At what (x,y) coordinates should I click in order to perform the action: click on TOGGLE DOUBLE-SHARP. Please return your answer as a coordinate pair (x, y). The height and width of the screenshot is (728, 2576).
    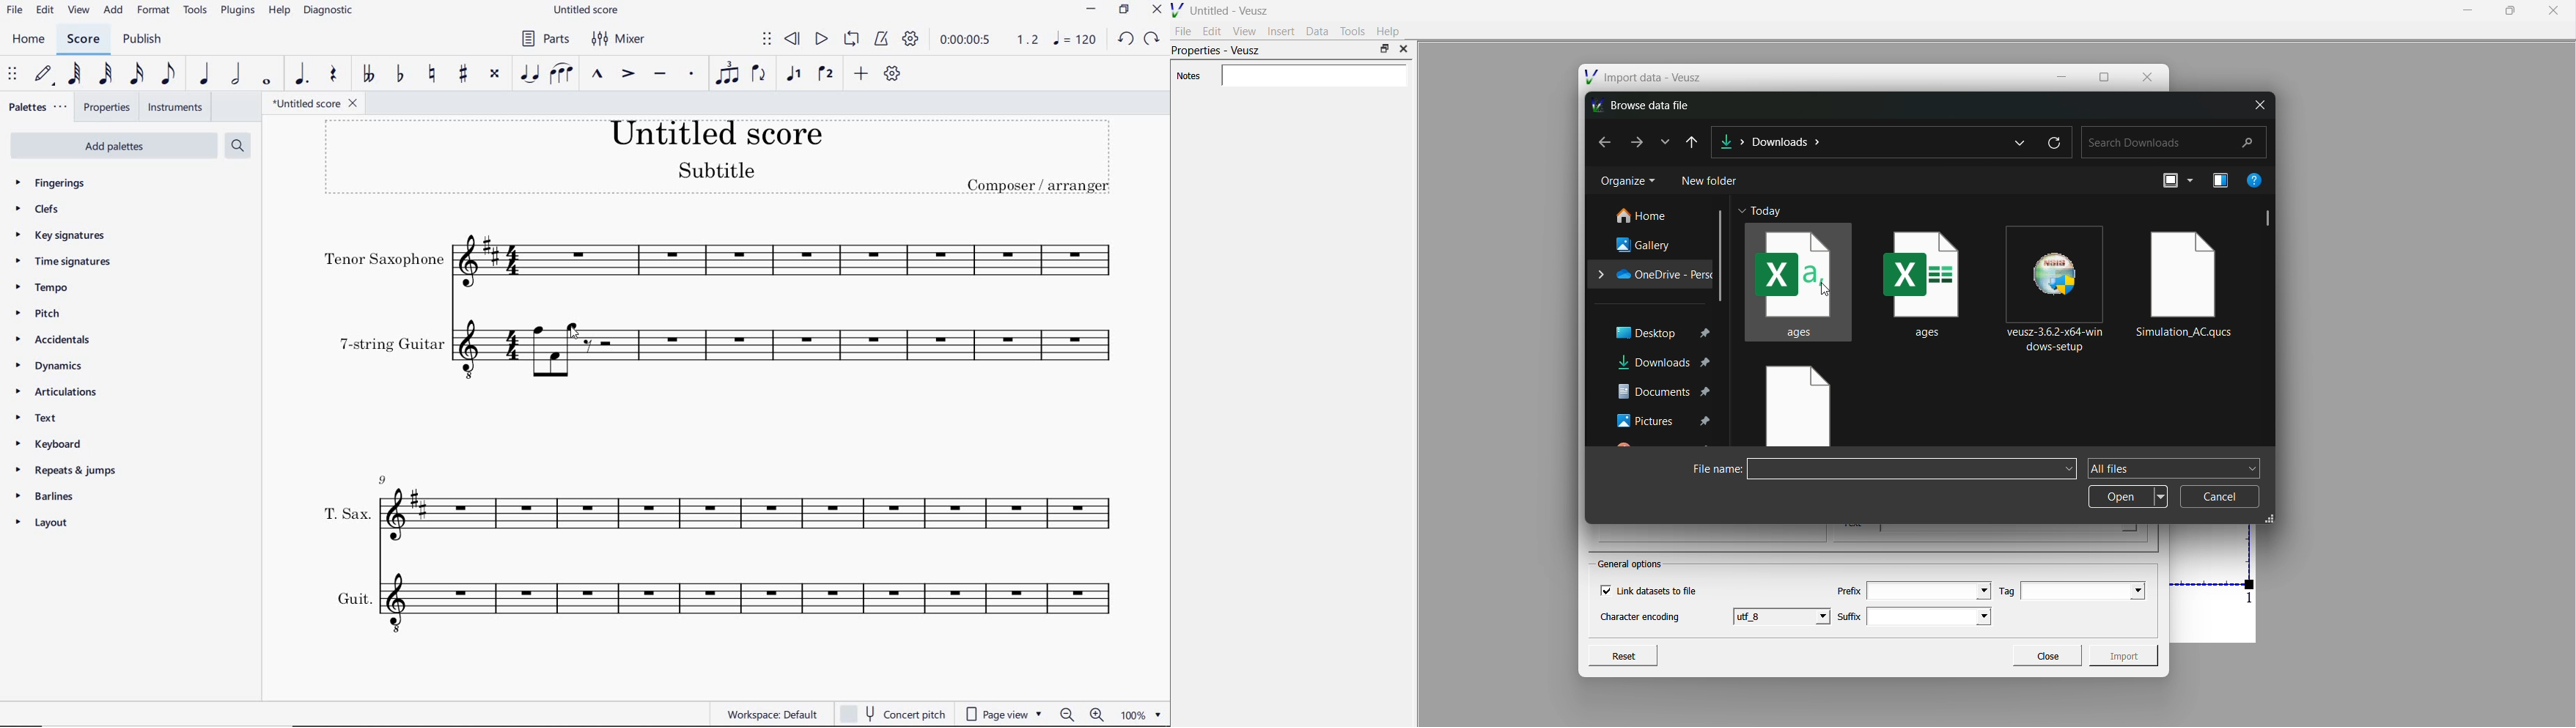
    Looking at the image, I should click on (496, 73).